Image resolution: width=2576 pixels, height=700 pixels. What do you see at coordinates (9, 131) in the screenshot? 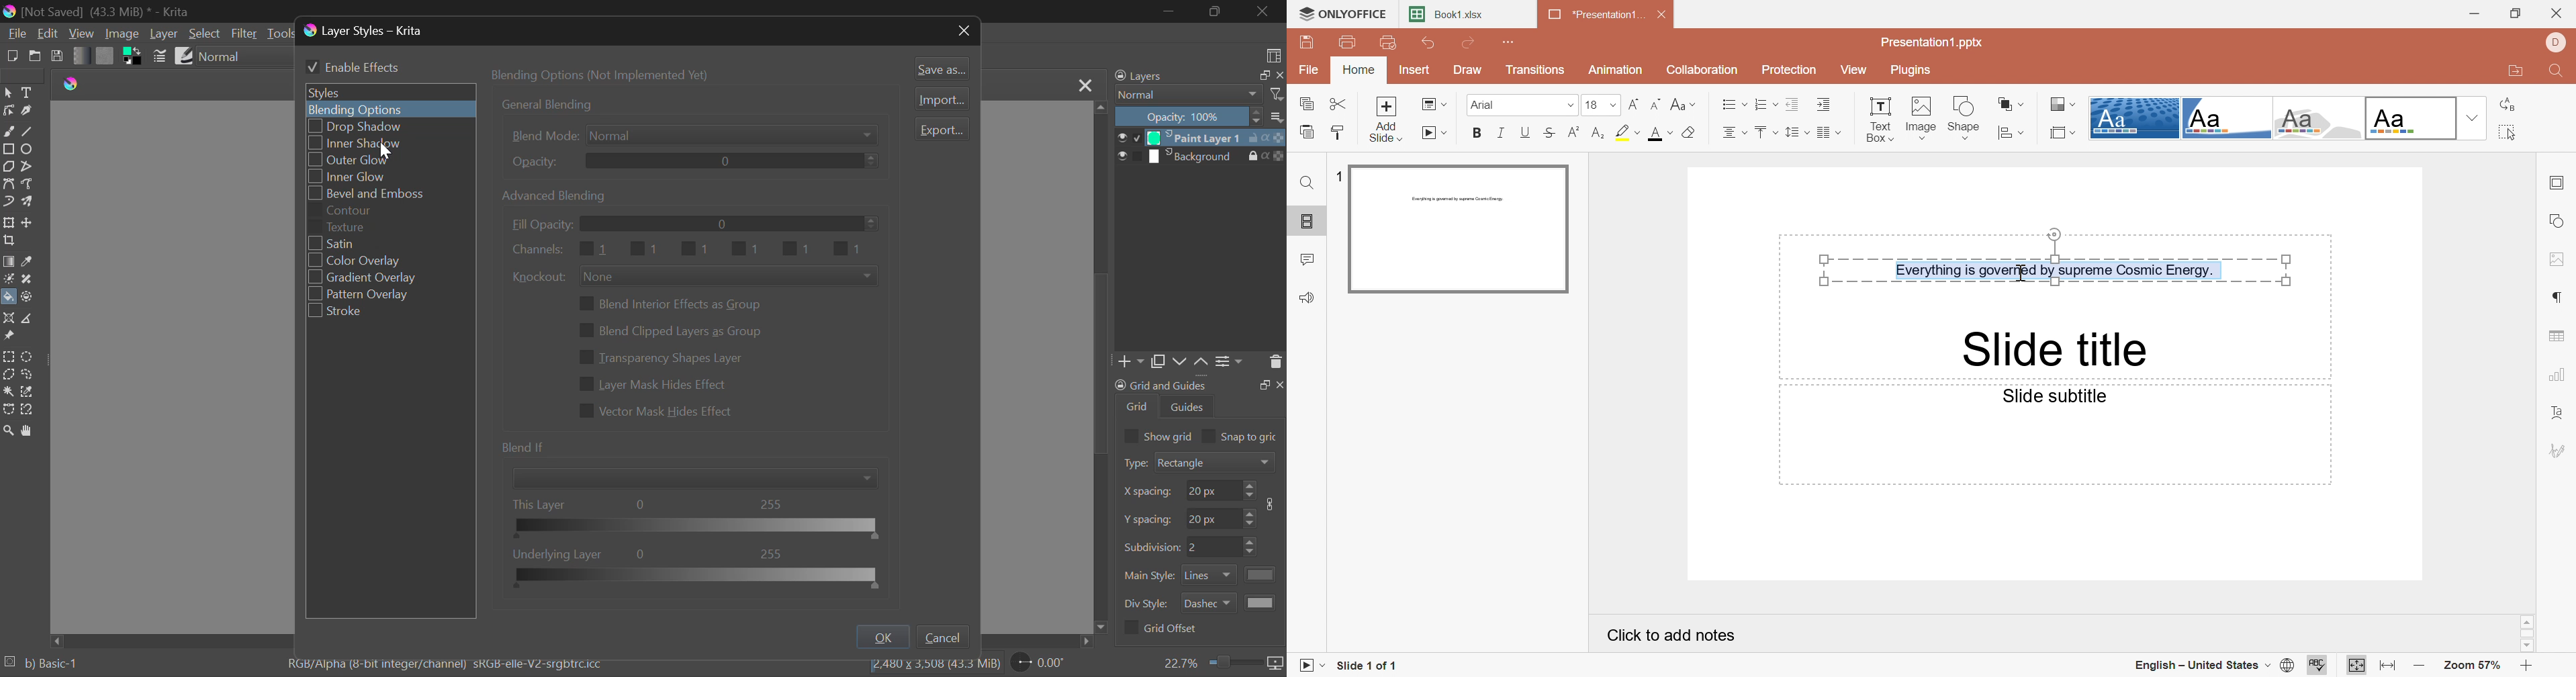
I see `Freehand` at bounding box center [9, 131].